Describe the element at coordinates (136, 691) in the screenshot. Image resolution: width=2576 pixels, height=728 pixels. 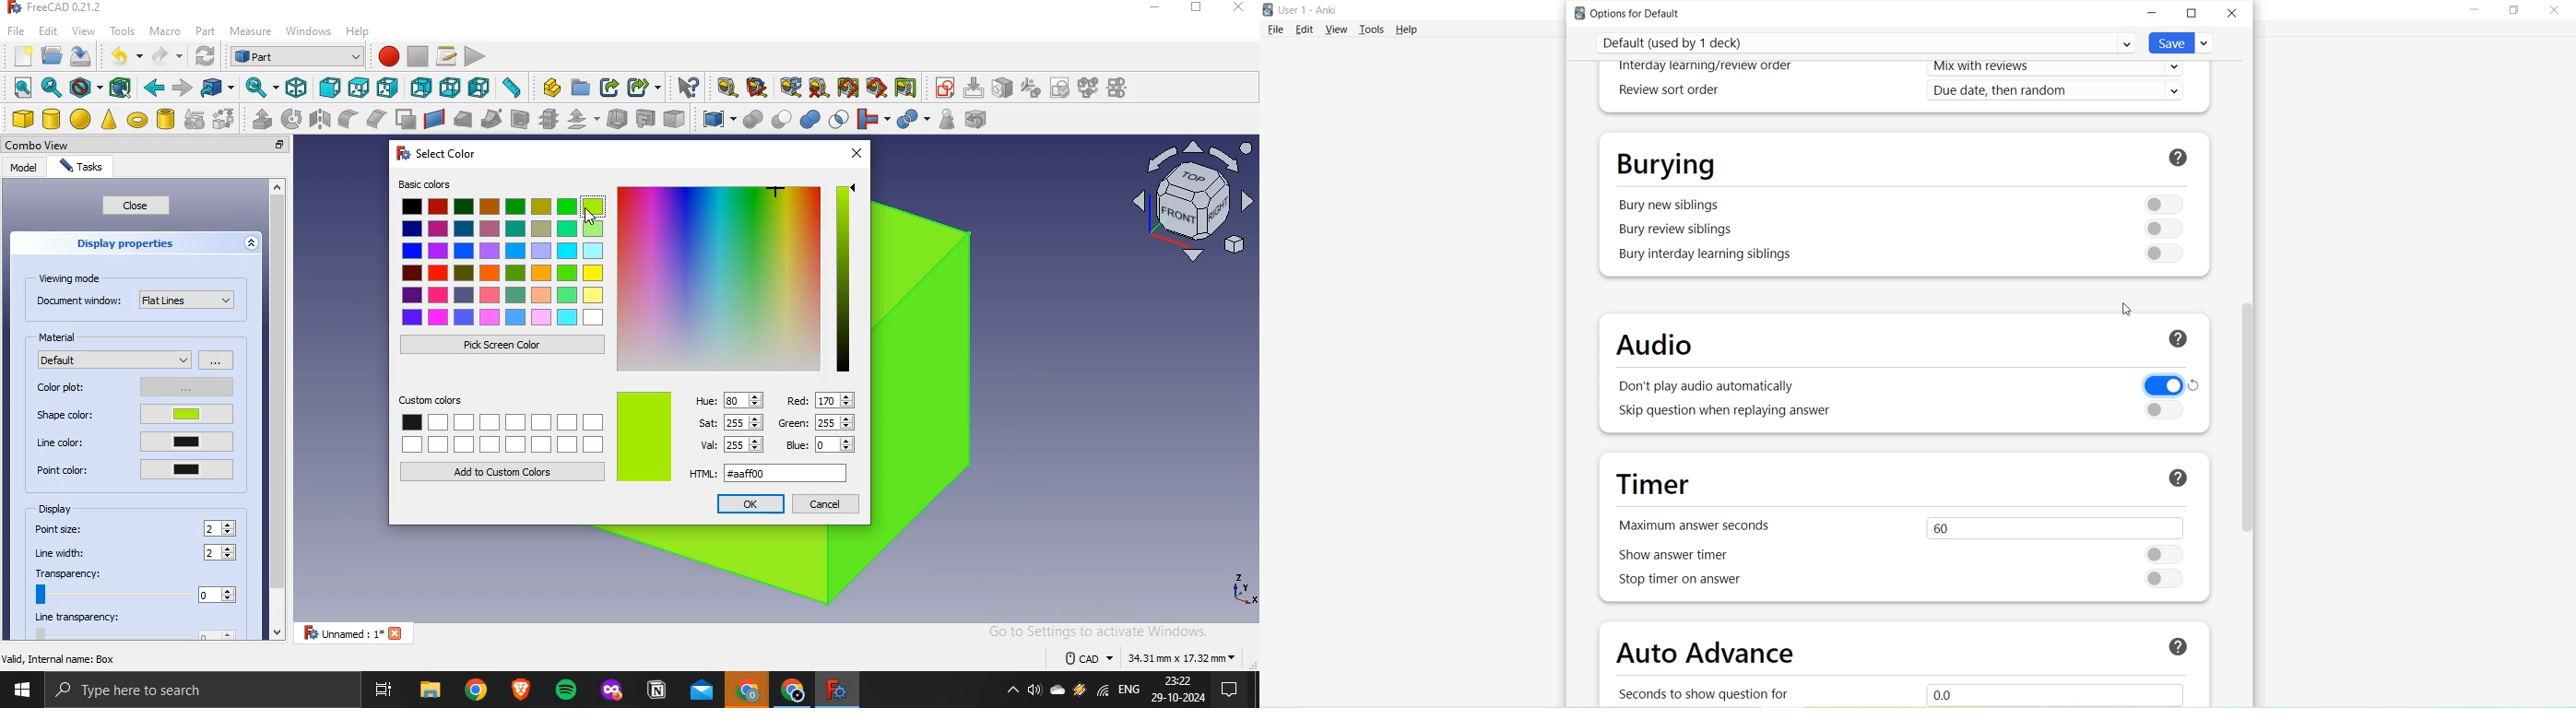
I see `type here to search` at that location.